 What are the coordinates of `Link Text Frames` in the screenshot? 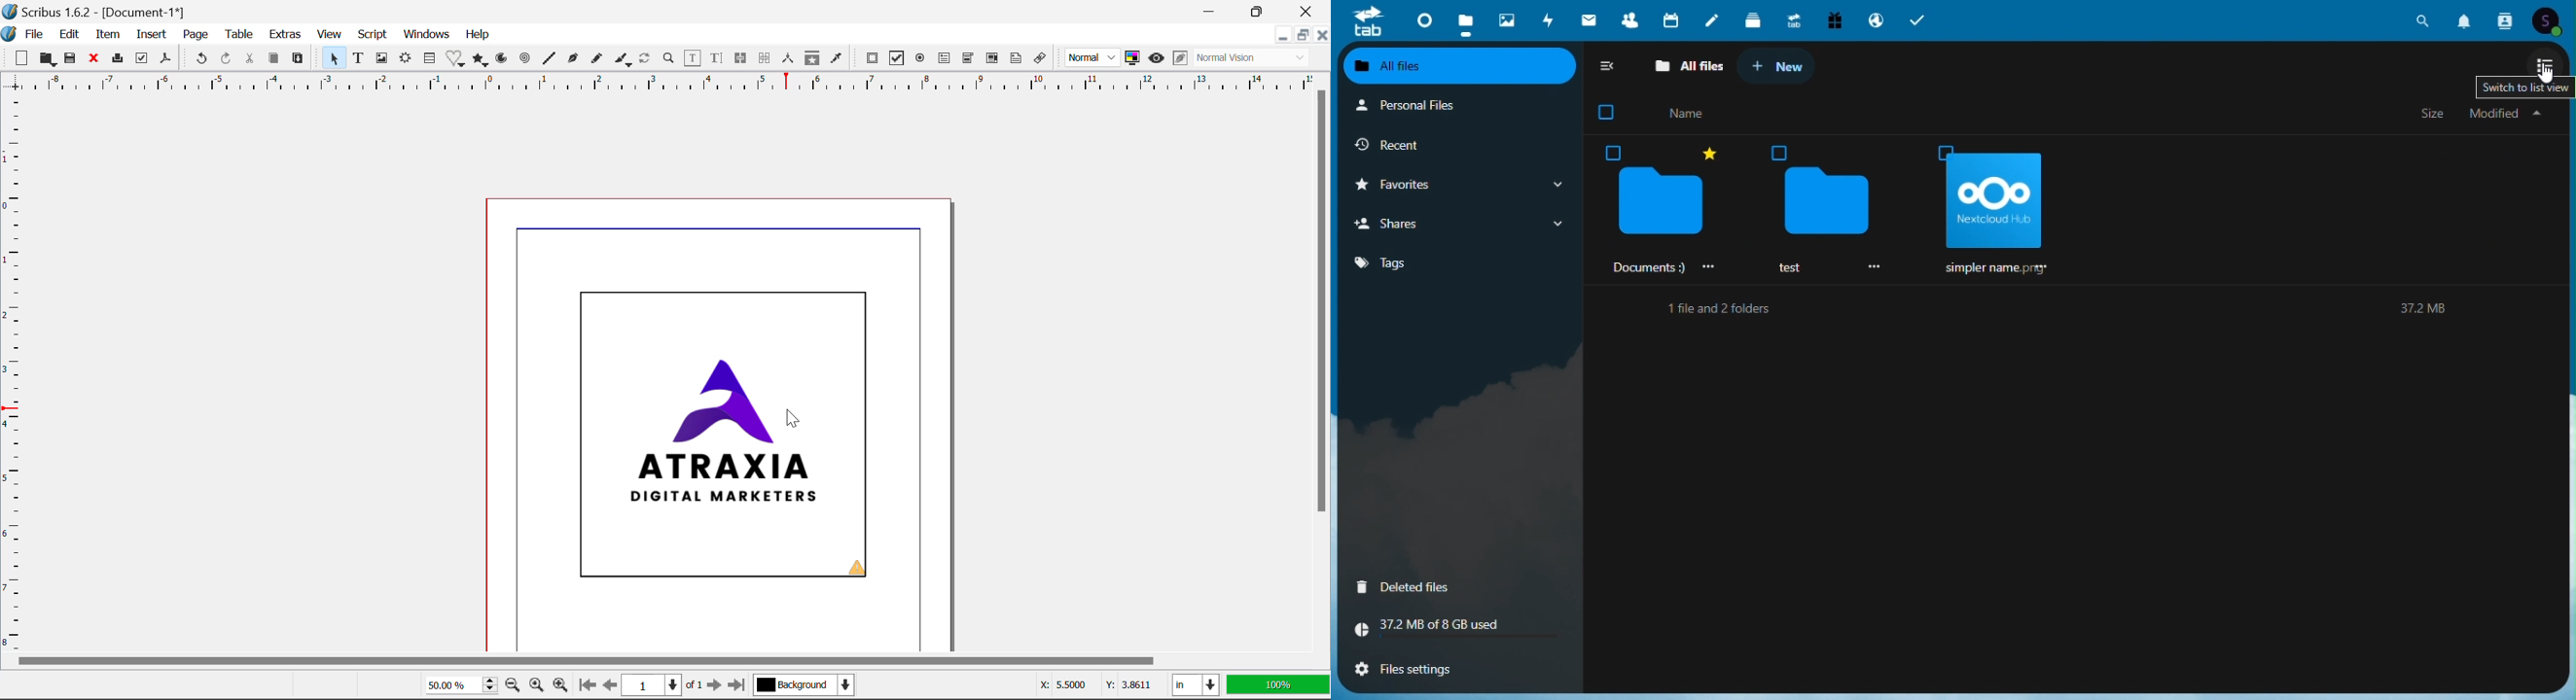 It's located at (741, 60).